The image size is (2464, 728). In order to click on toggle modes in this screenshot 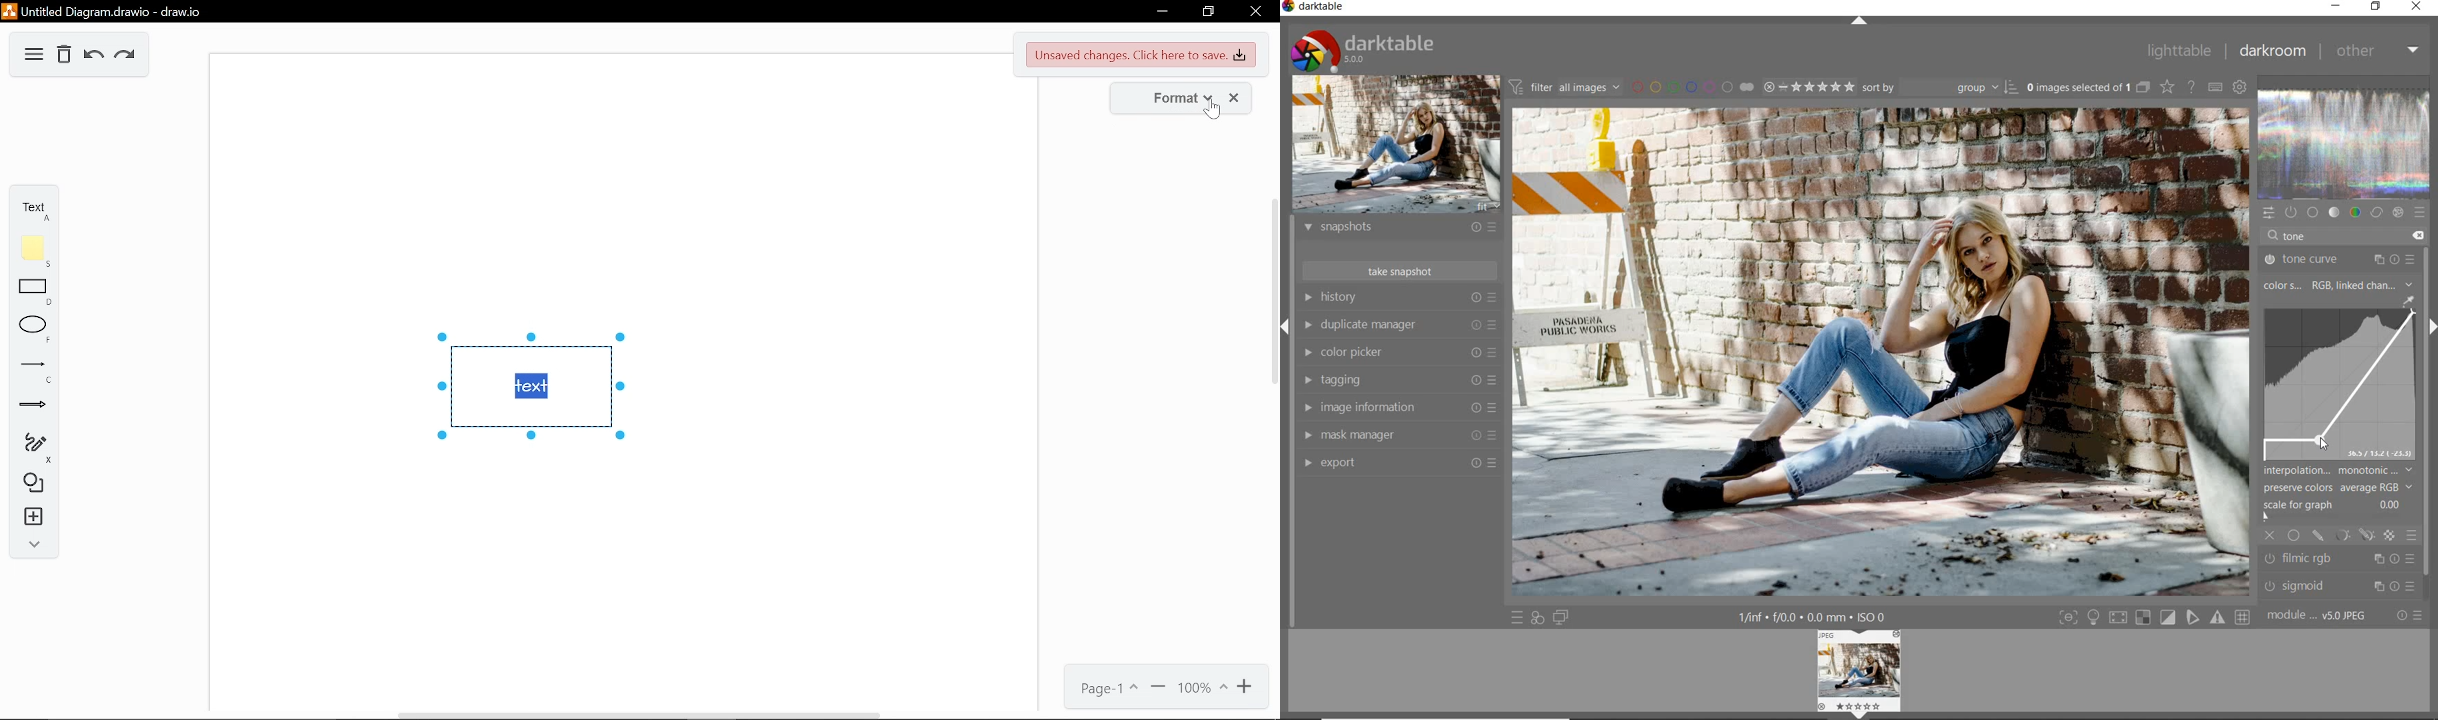, I will do `click(2152, 618)`.